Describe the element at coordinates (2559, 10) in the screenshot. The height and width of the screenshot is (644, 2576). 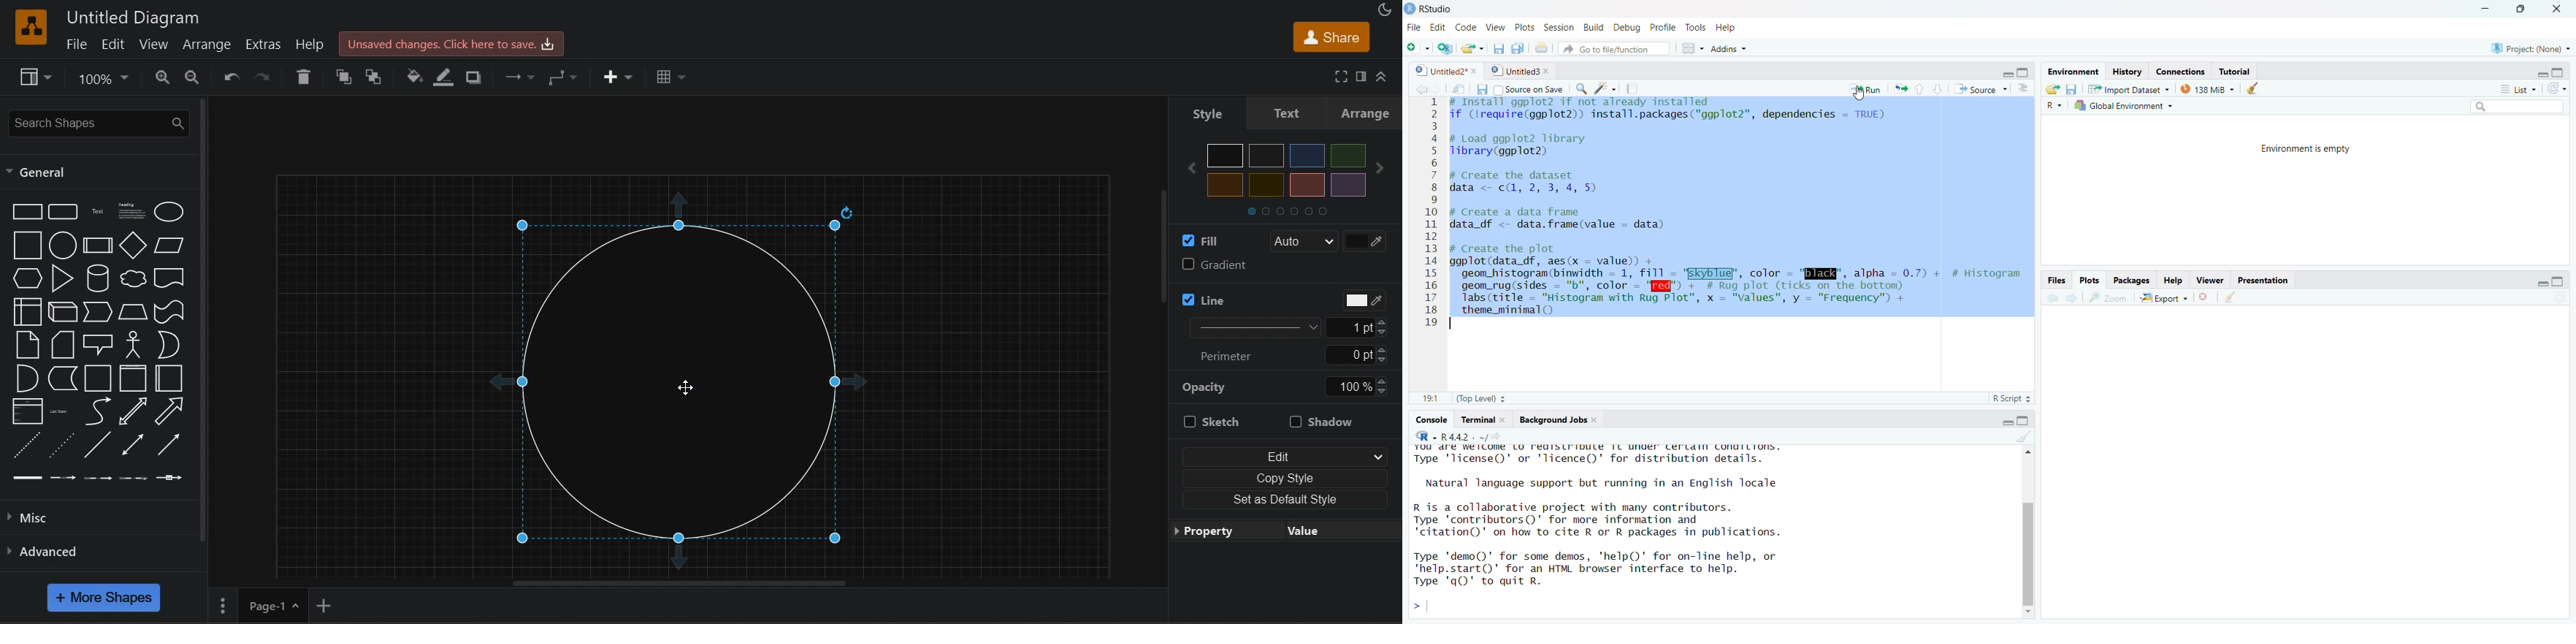
I see `close` at that location.